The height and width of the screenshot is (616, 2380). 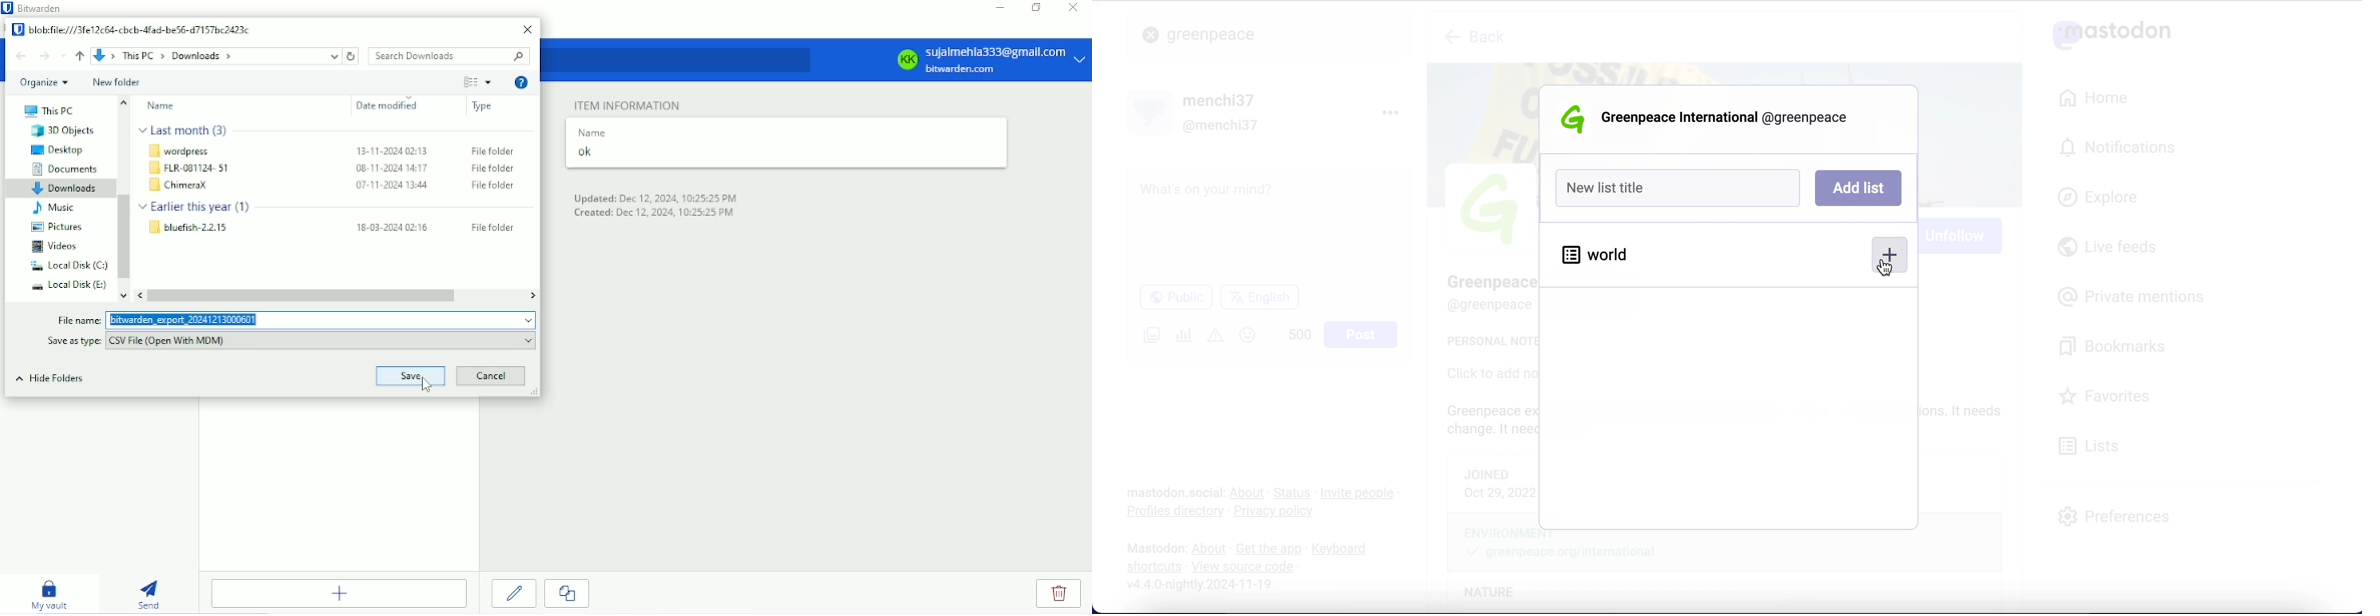 I want to click on Save as type, so click(x=69, y=341).